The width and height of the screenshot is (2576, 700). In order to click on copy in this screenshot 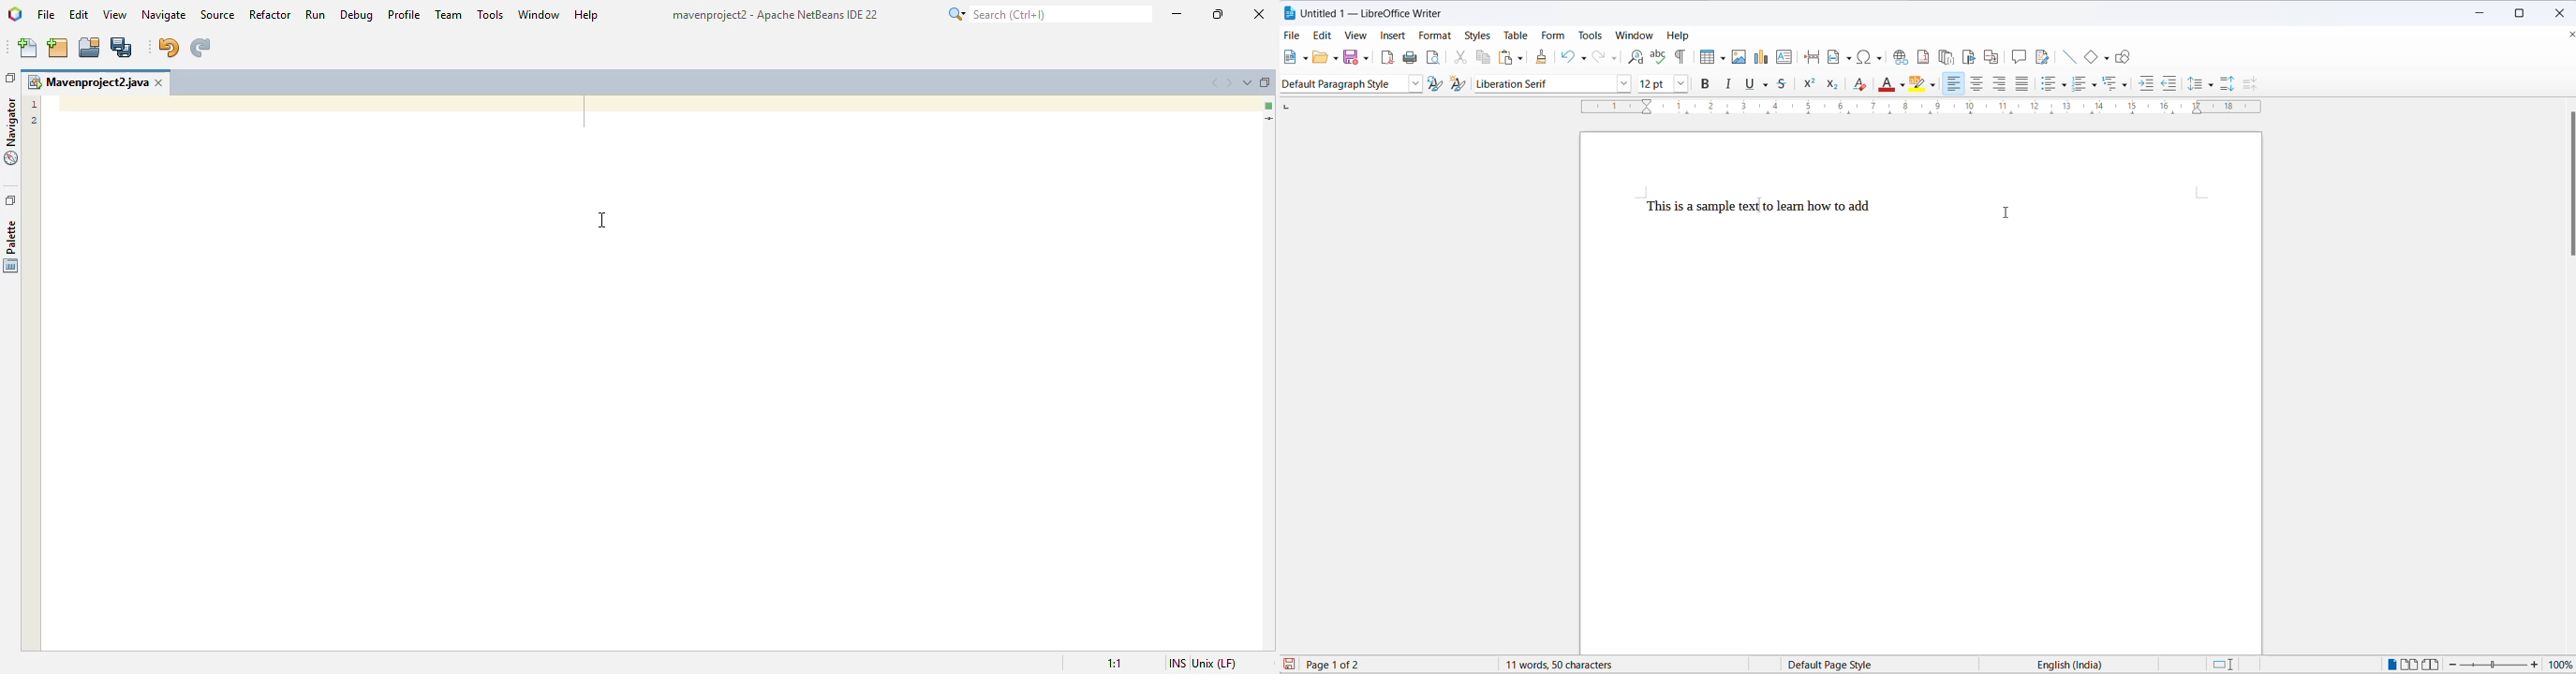, I will do `click(1486, 58)`.